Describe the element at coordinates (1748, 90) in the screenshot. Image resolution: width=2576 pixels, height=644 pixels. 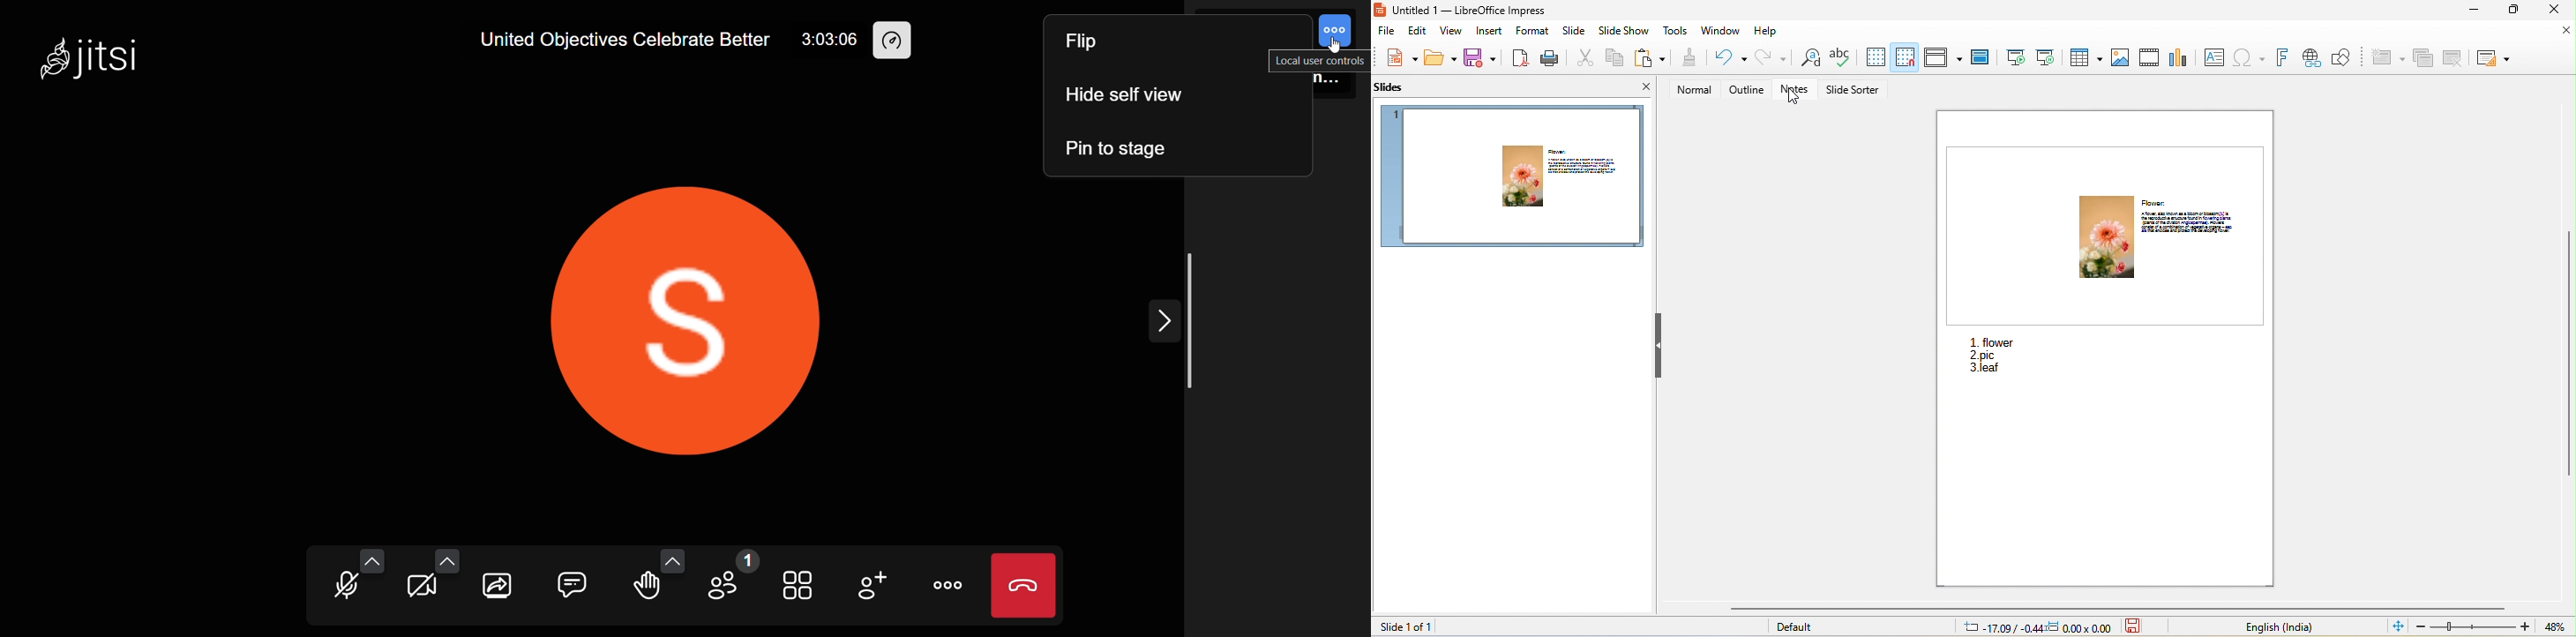
I see `outline` at that location.